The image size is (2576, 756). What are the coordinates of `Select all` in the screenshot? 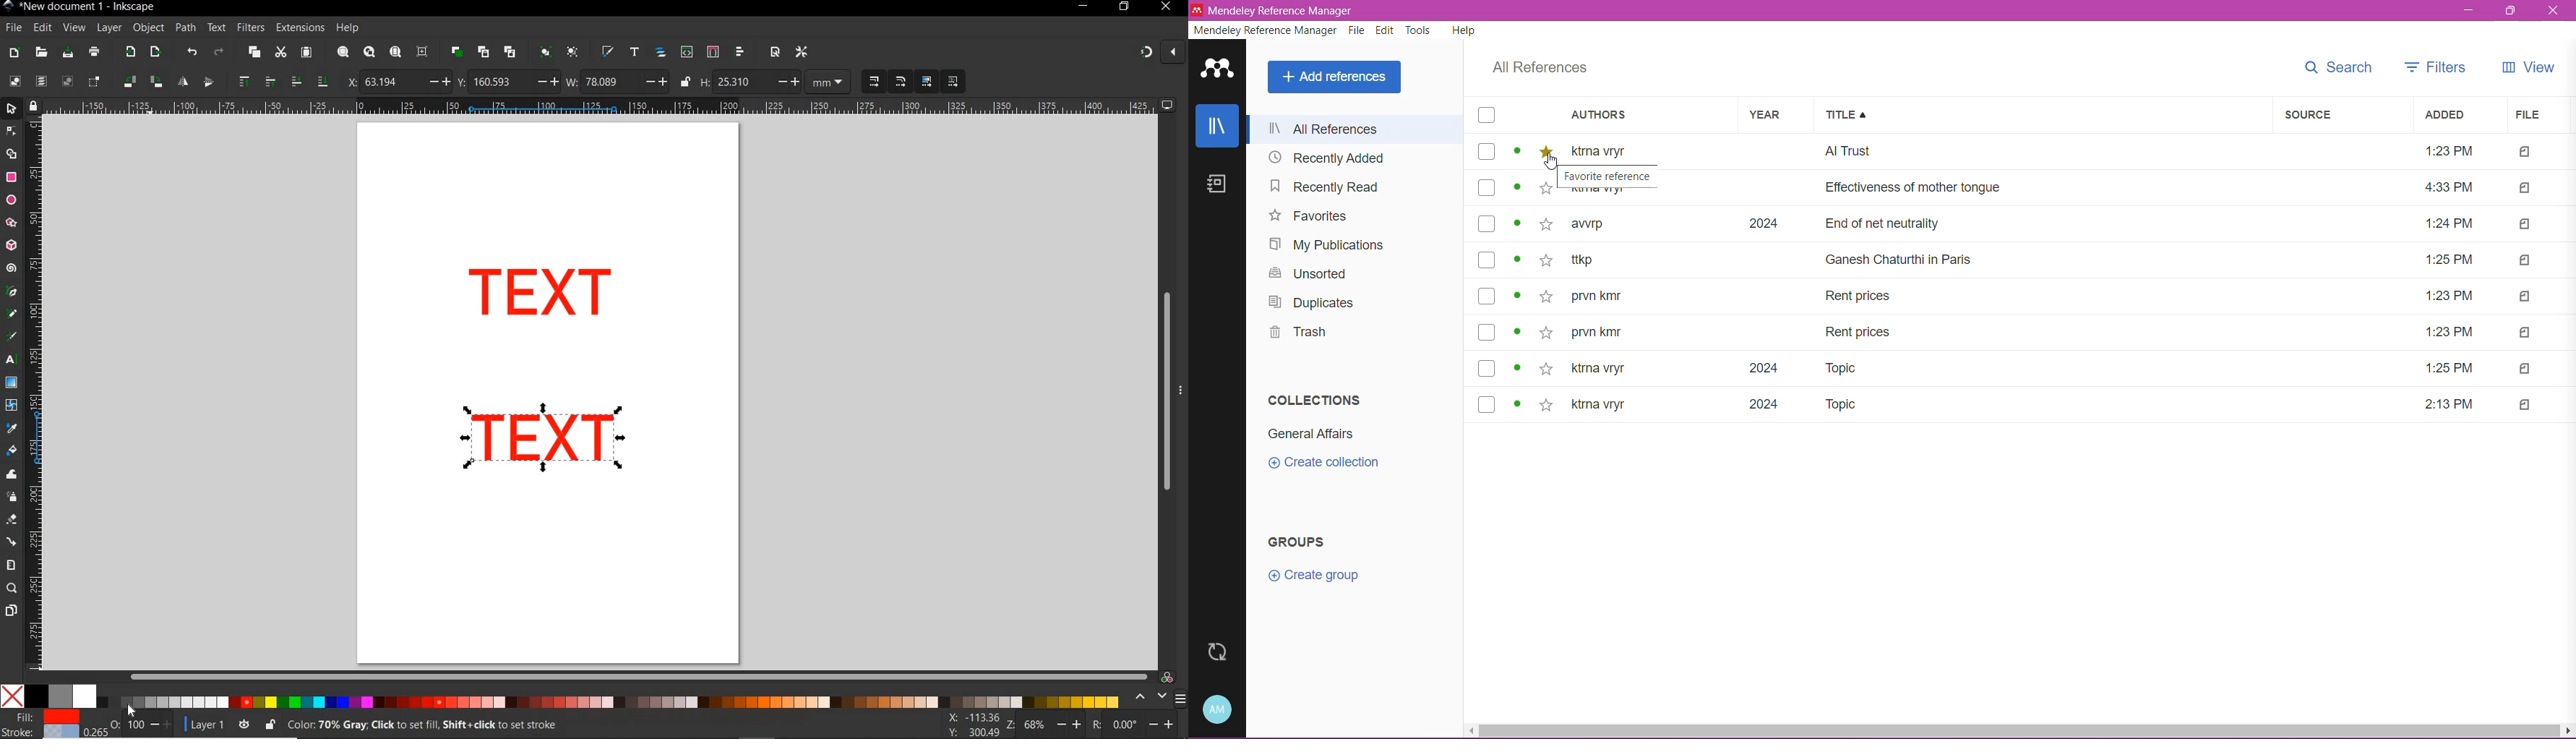 It's located at (1487, 115).